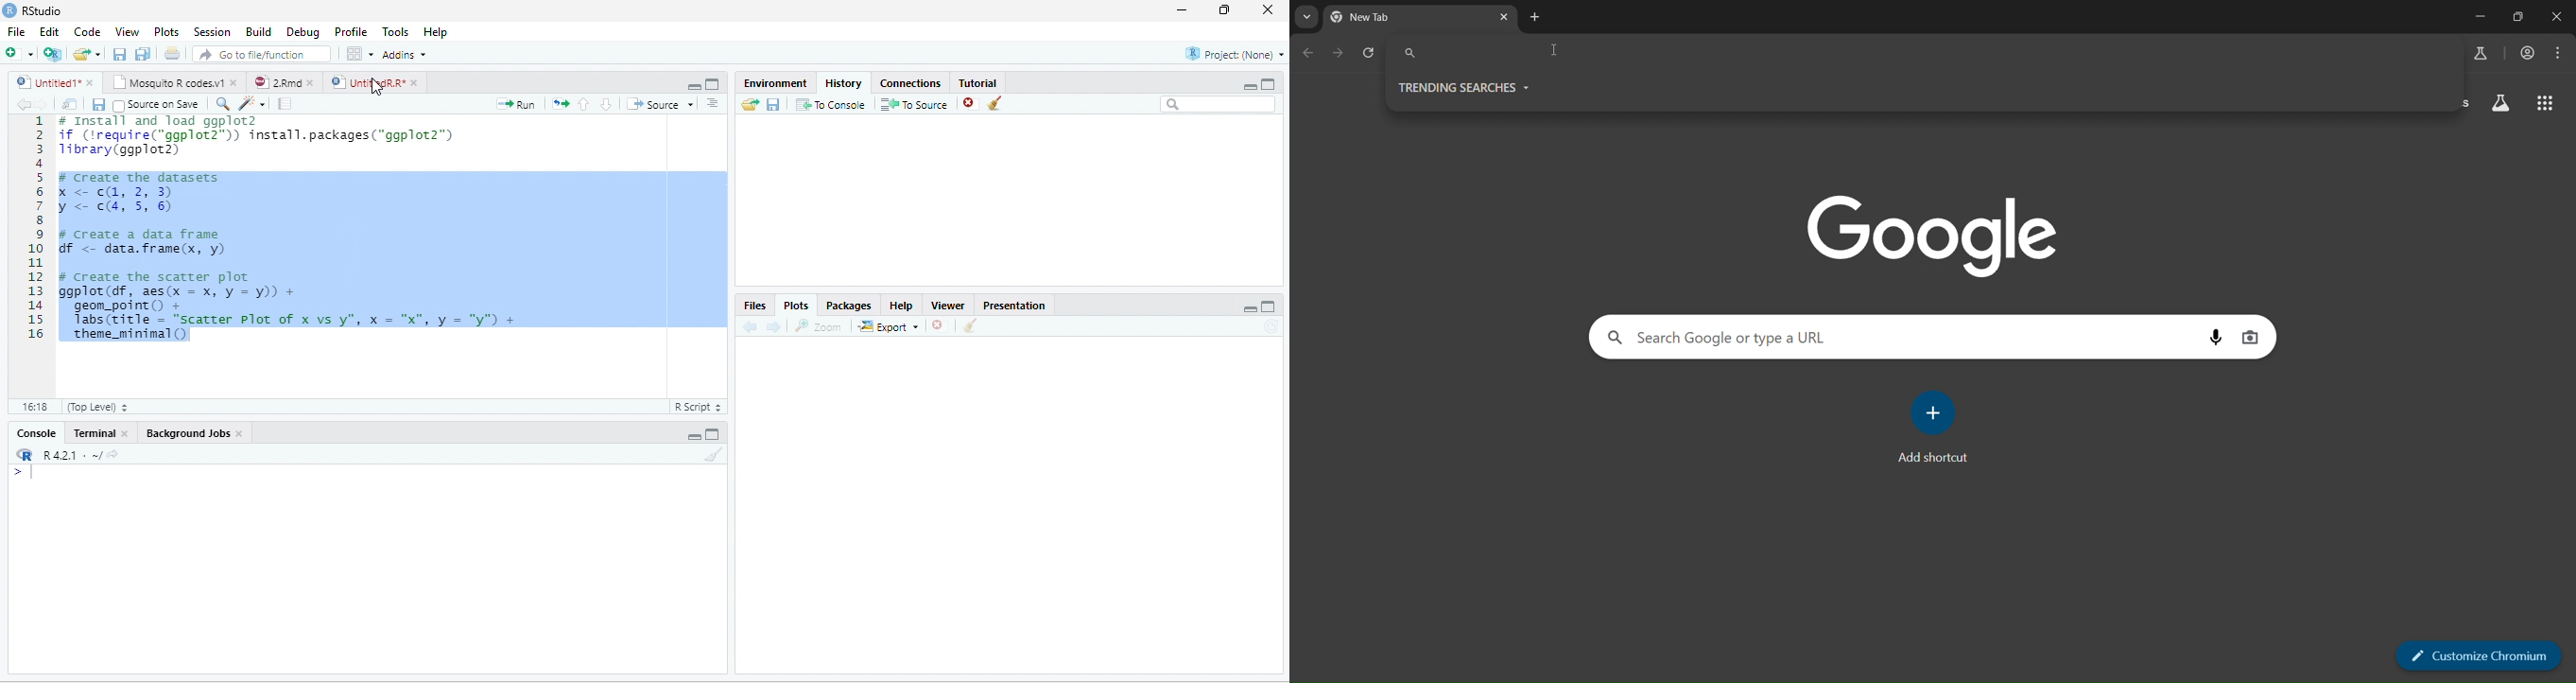 The height and width of the screenshot is (700, 2576). What do you see at coordinates (831, 105) in the screenshot?
I see `To Console` at bounding box center [831, 105].